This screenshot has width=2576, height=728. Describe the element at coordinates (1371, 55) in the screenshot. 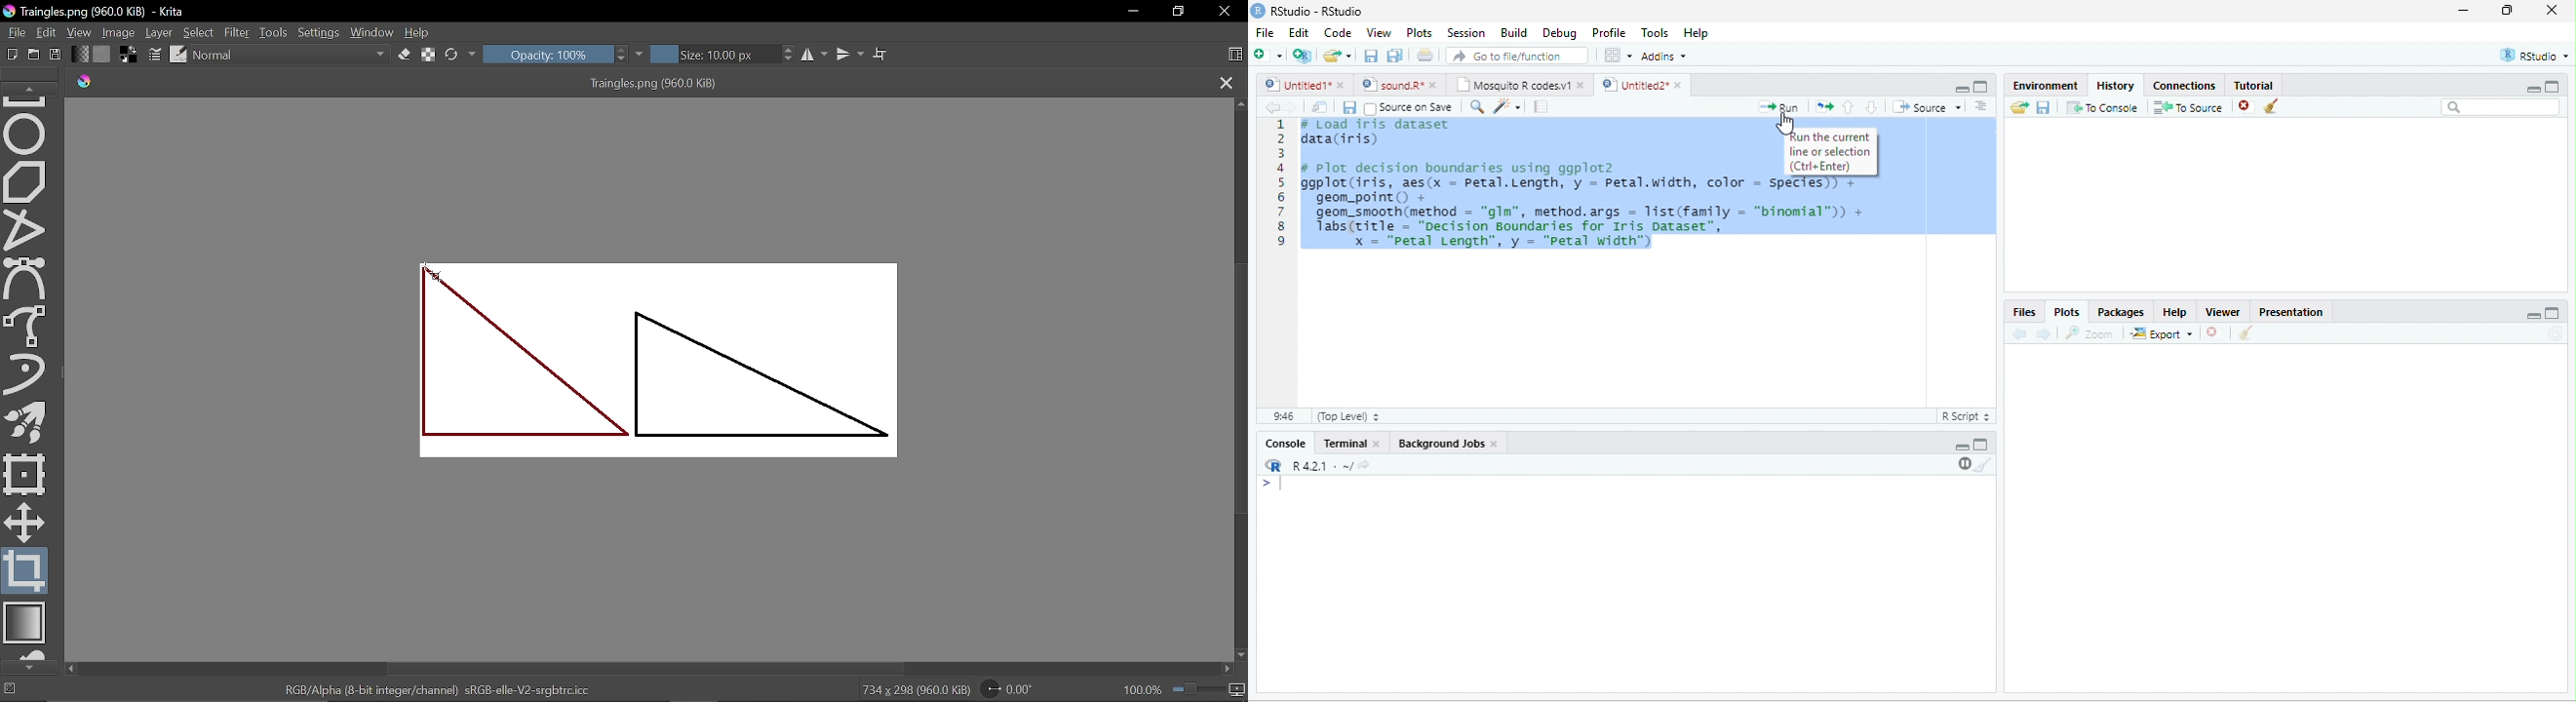

I see `save` at that location.